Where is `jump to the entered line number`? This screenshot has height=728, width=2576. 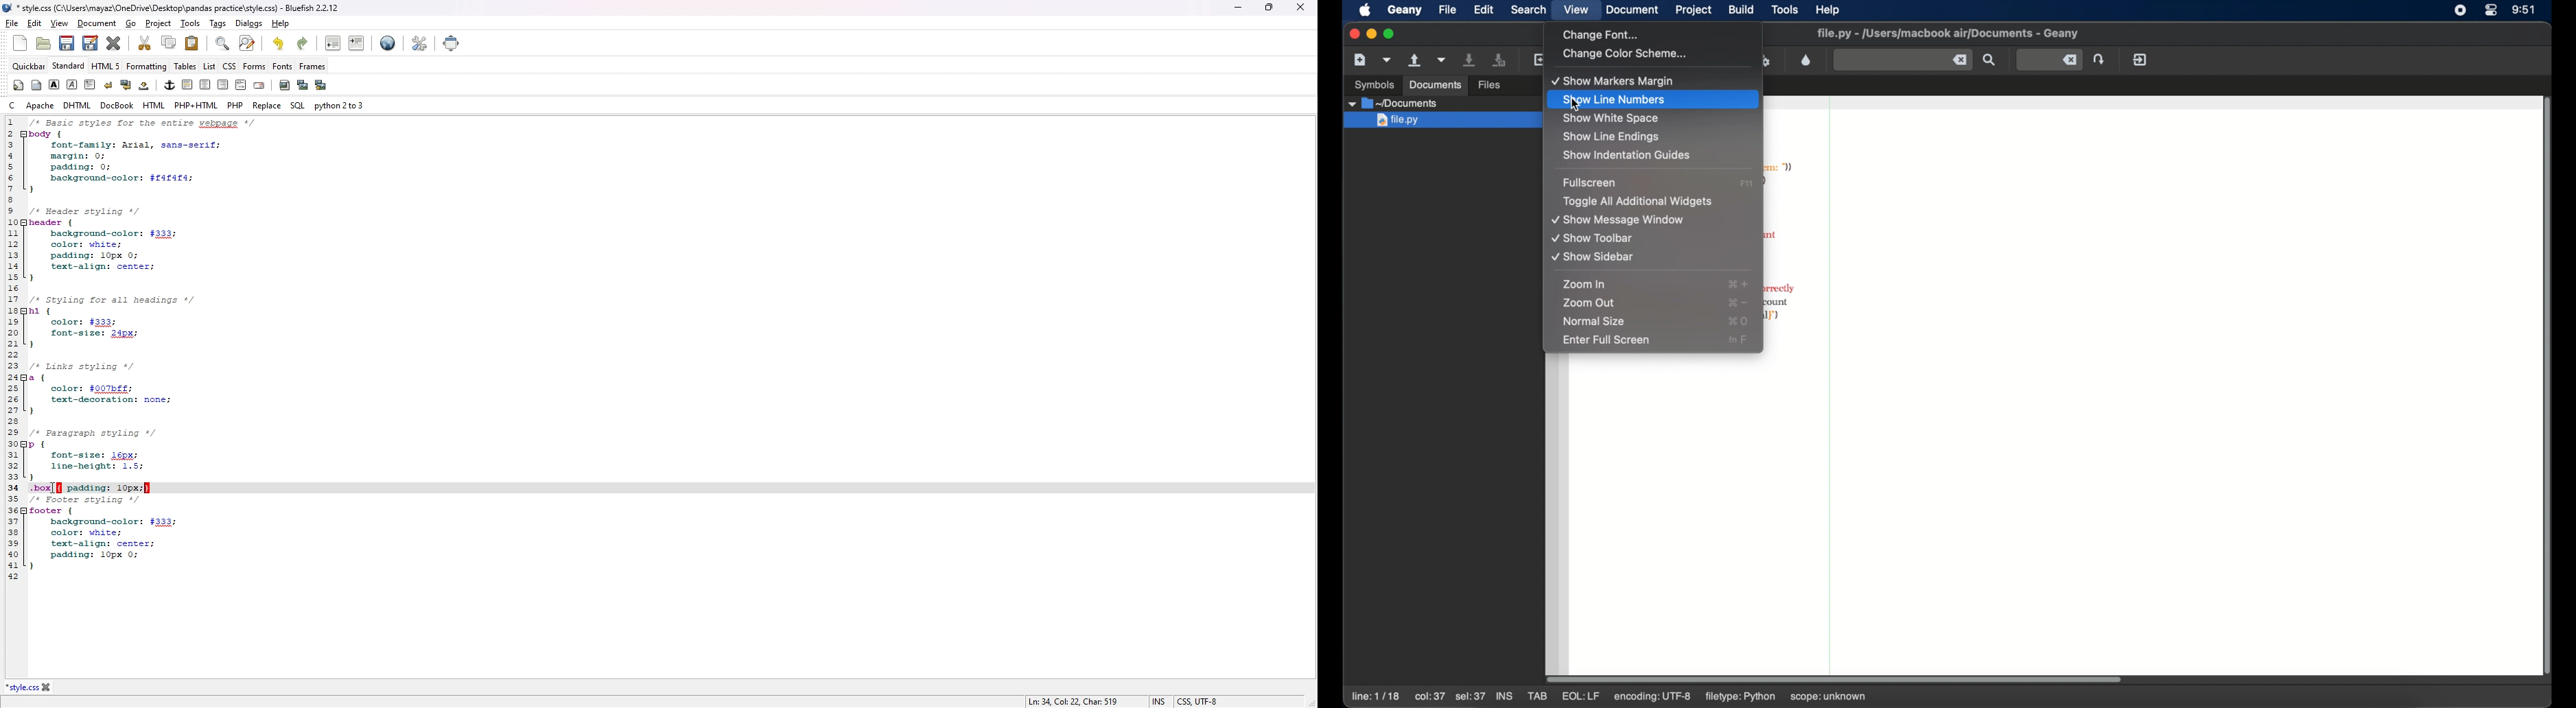 jump to the entered line number is located at coordinates (2050, 60).